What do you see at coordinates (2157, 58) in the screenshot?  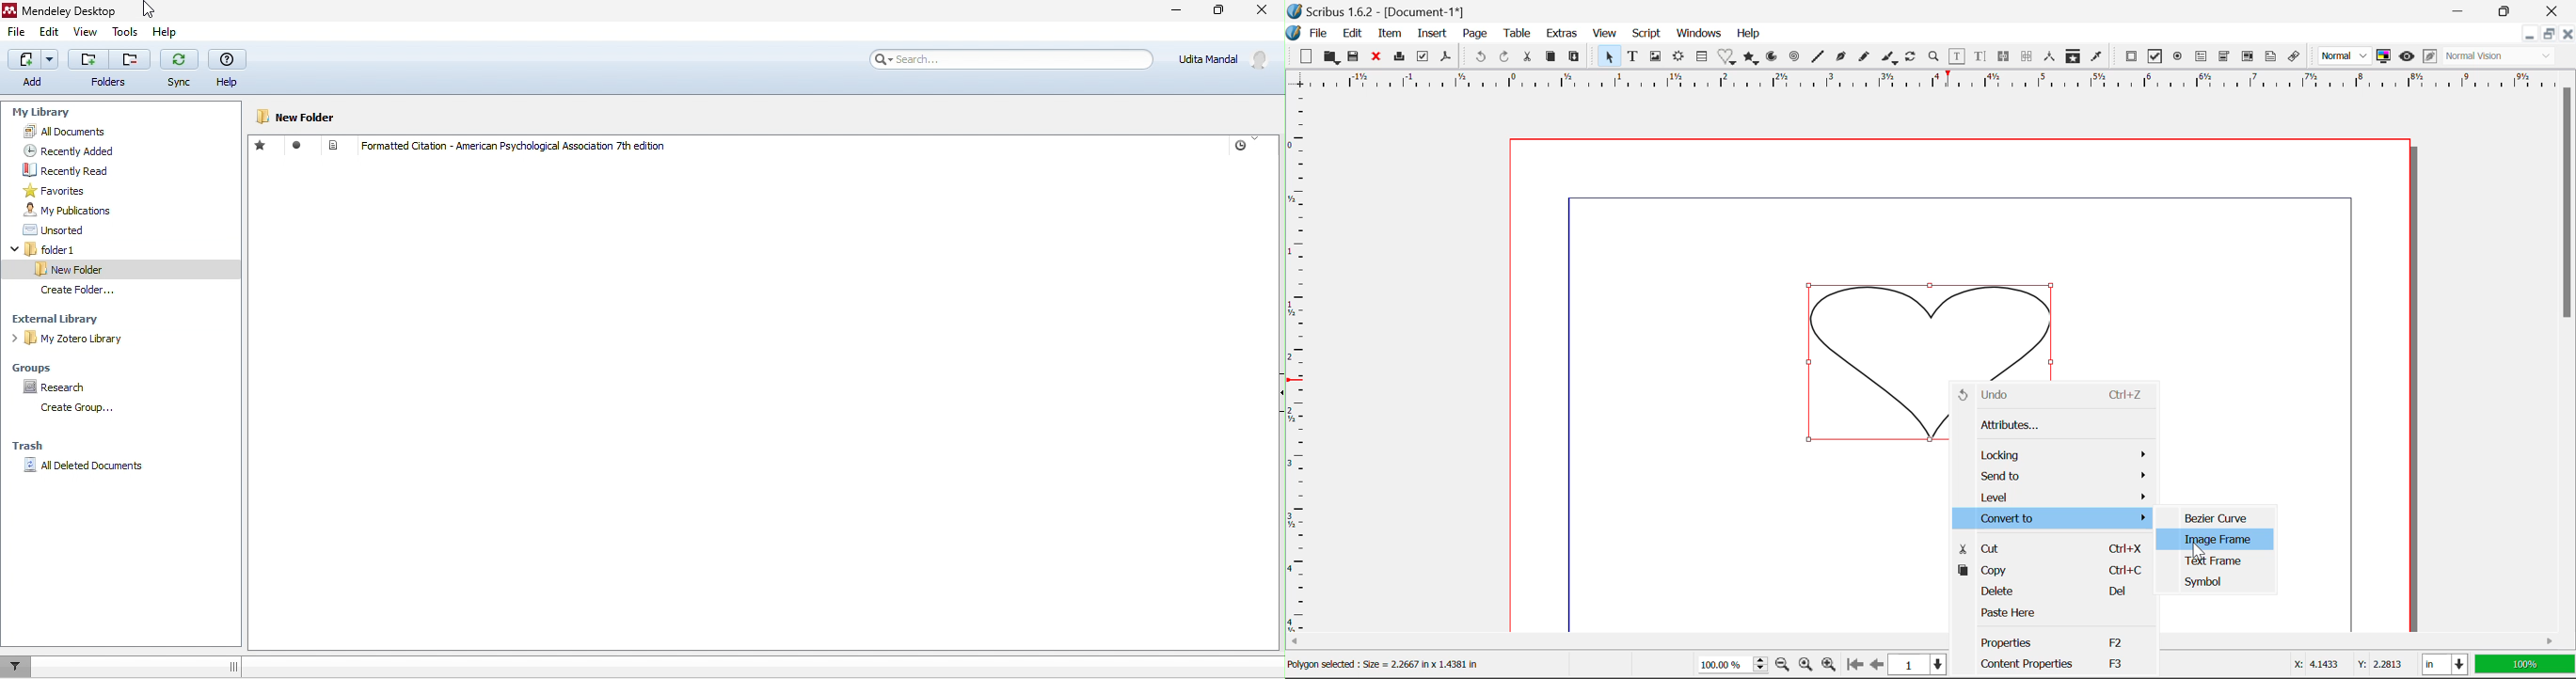 I see `Pdf Checkbox` at bounding box center [2157, 58].